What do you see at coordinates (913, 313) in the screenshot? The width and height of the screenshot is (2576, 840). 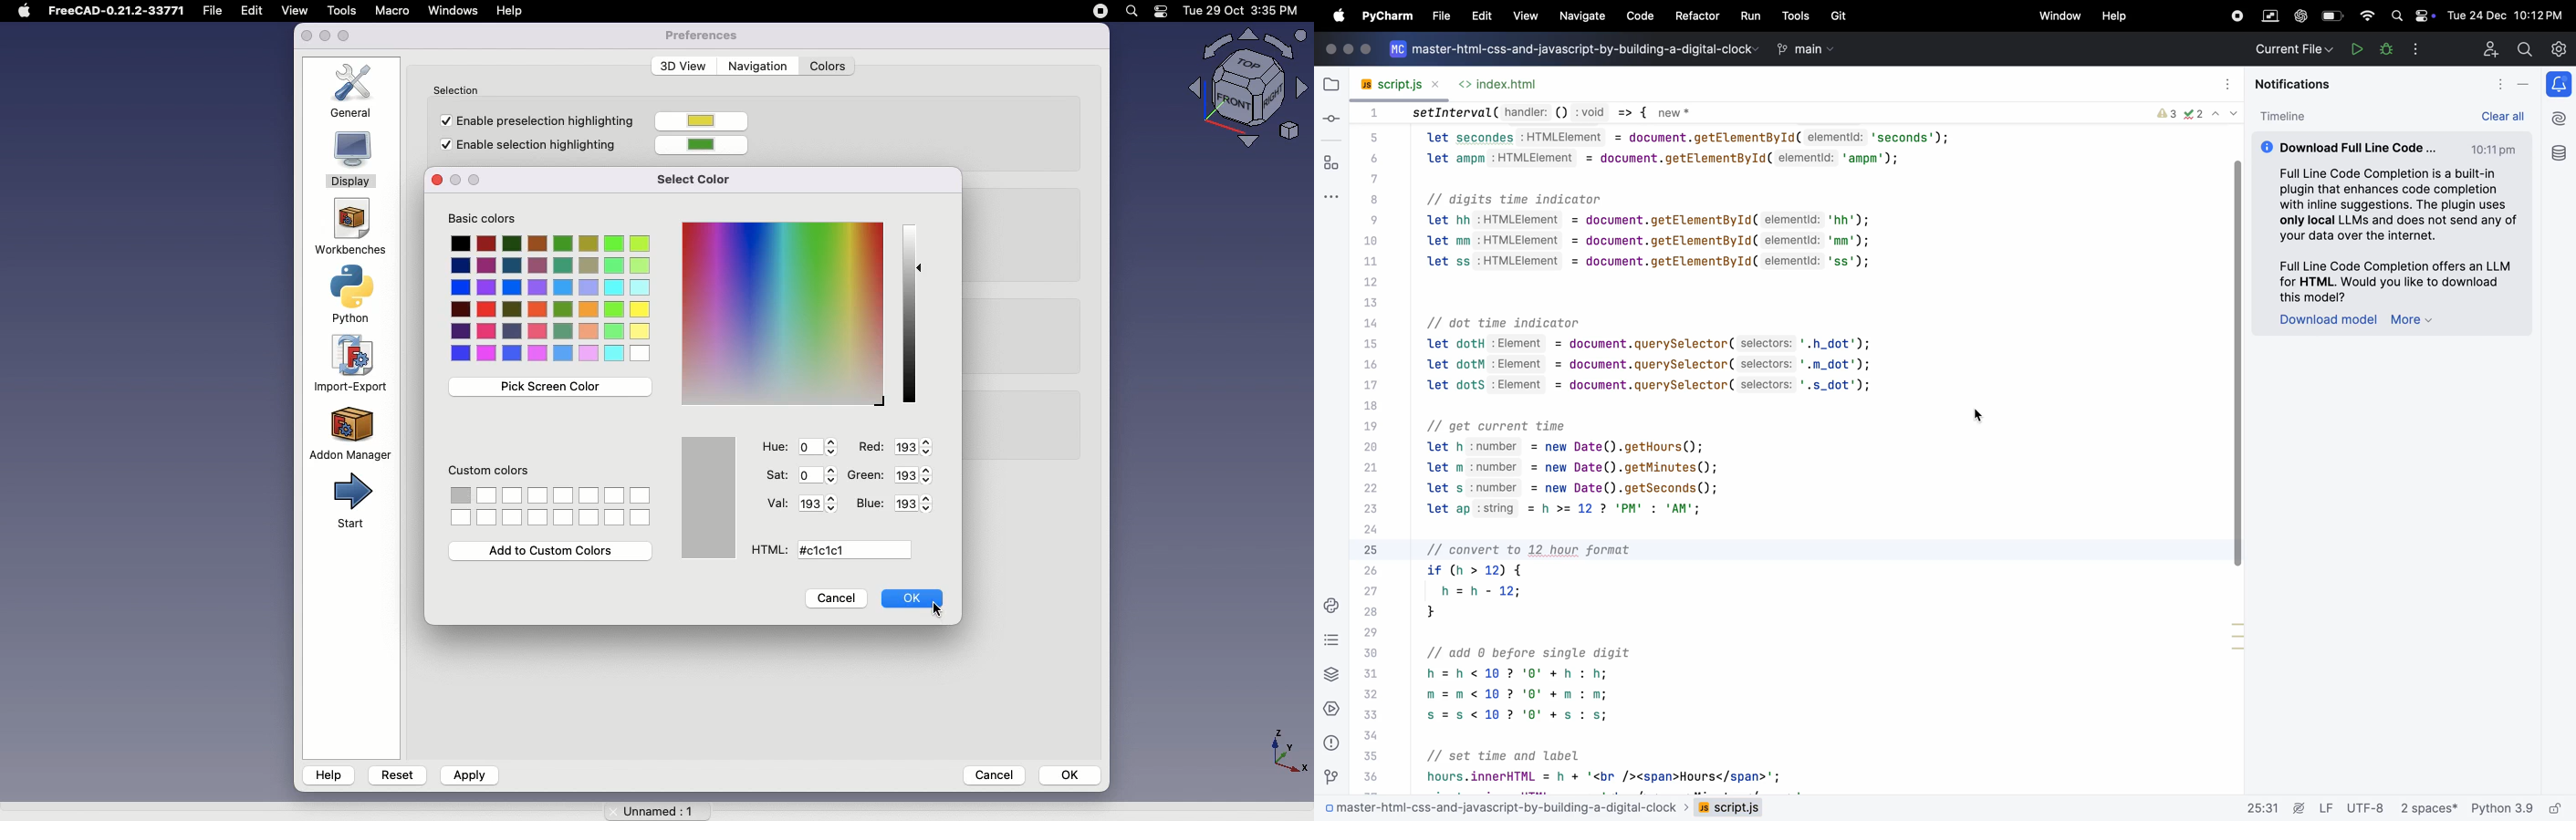 I see `Light/dark` at bounding box center [913, 313].